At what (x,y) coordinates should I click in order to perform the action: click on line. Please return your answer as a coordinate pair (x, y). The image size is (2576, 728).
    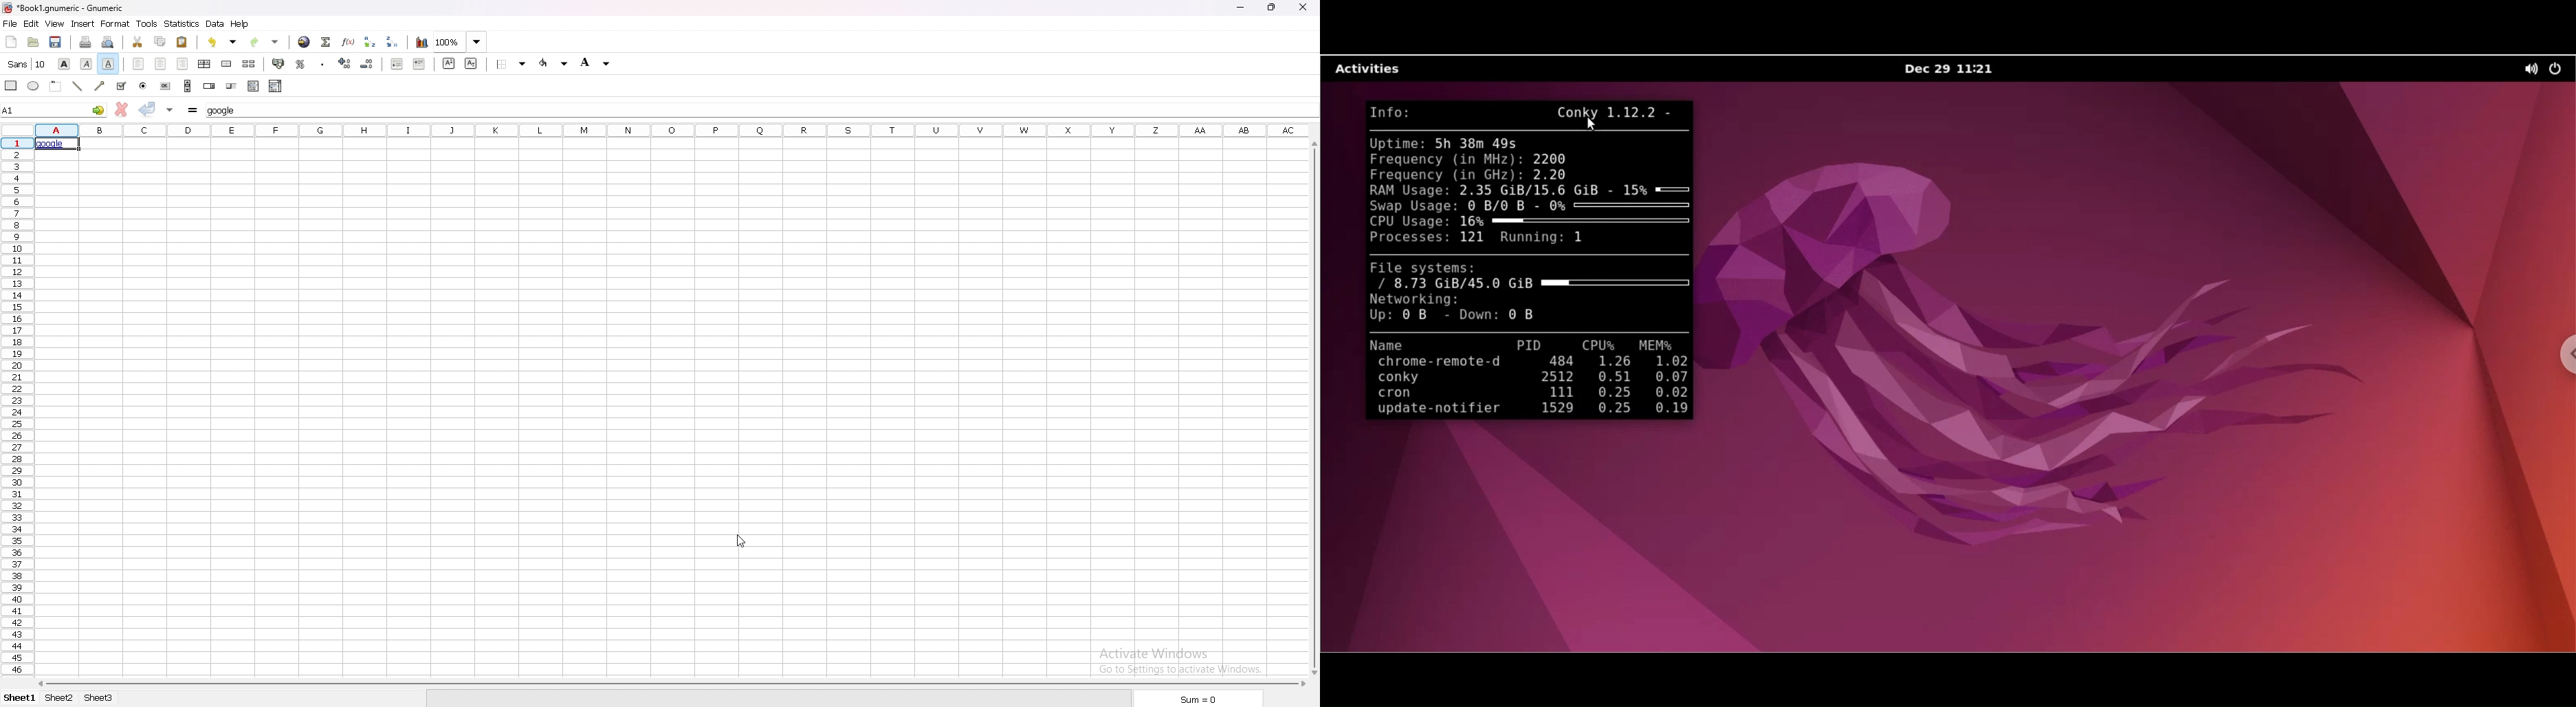
    Looking at the image, I should click on (78, 85).